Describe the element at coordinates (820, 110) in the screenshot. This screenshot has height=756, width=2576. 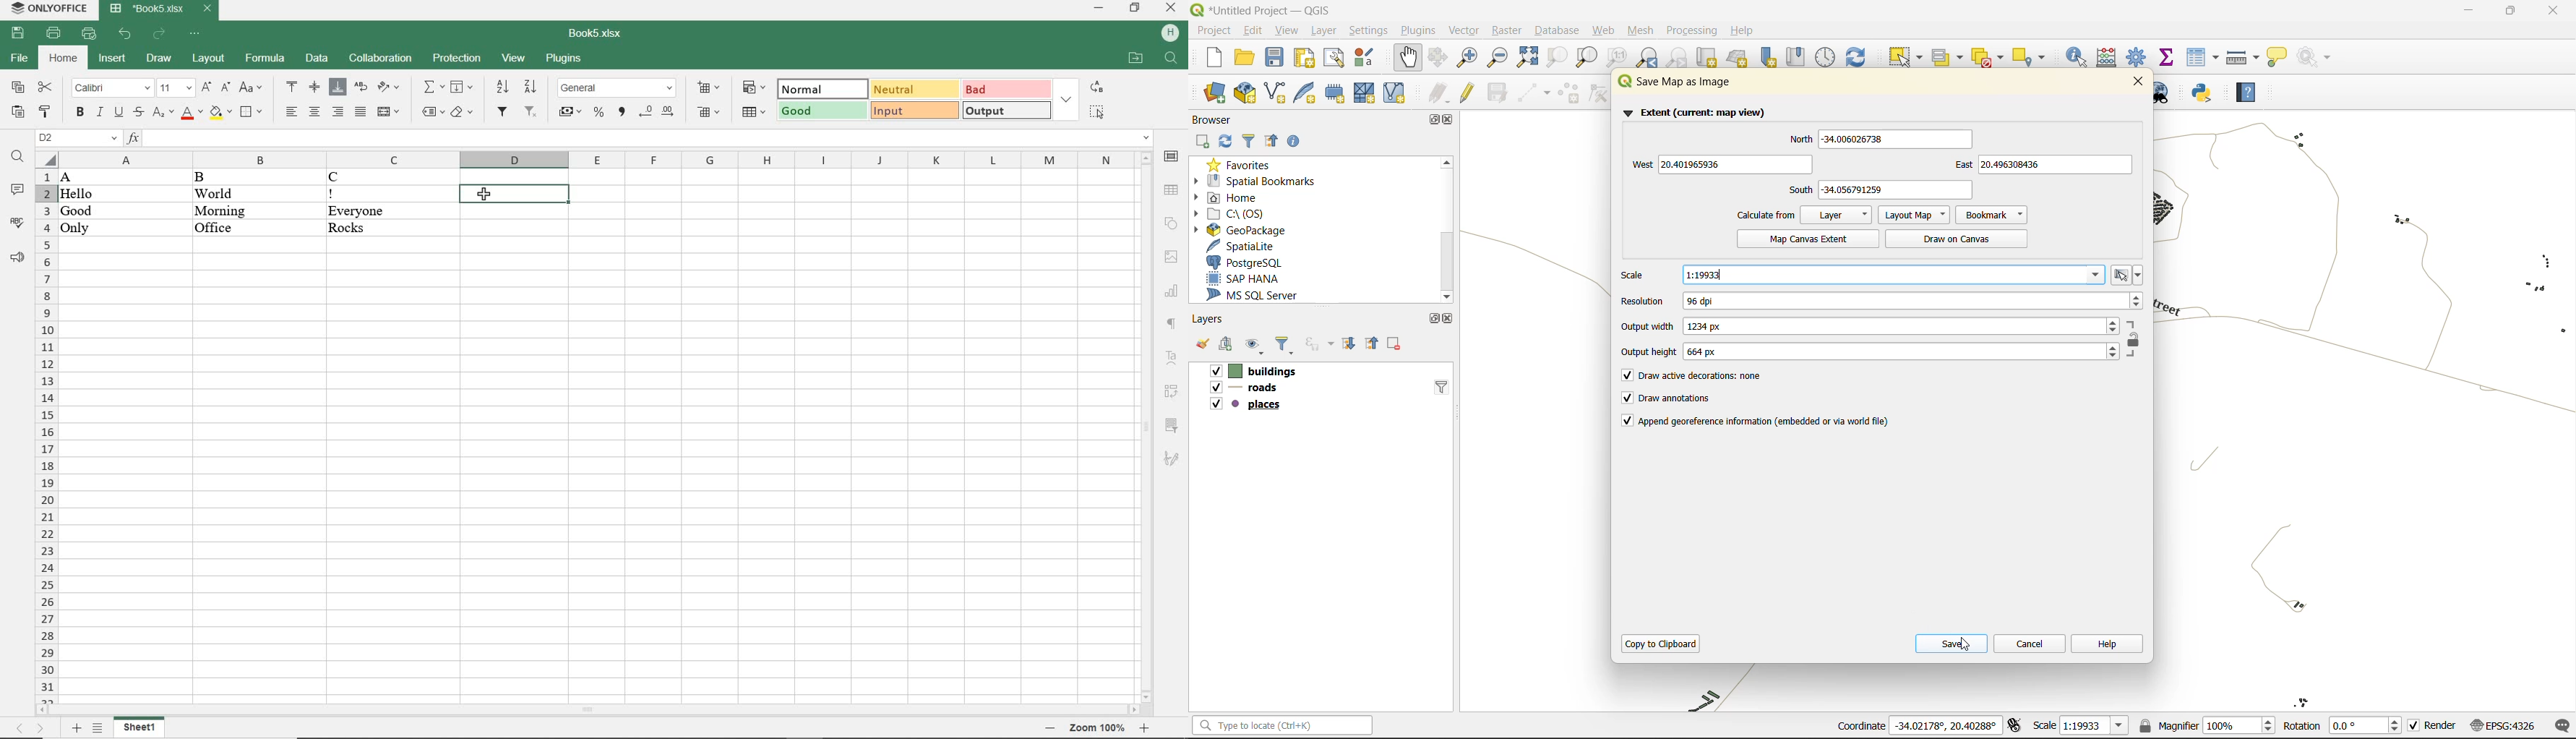
I see `GOOD` at that location.